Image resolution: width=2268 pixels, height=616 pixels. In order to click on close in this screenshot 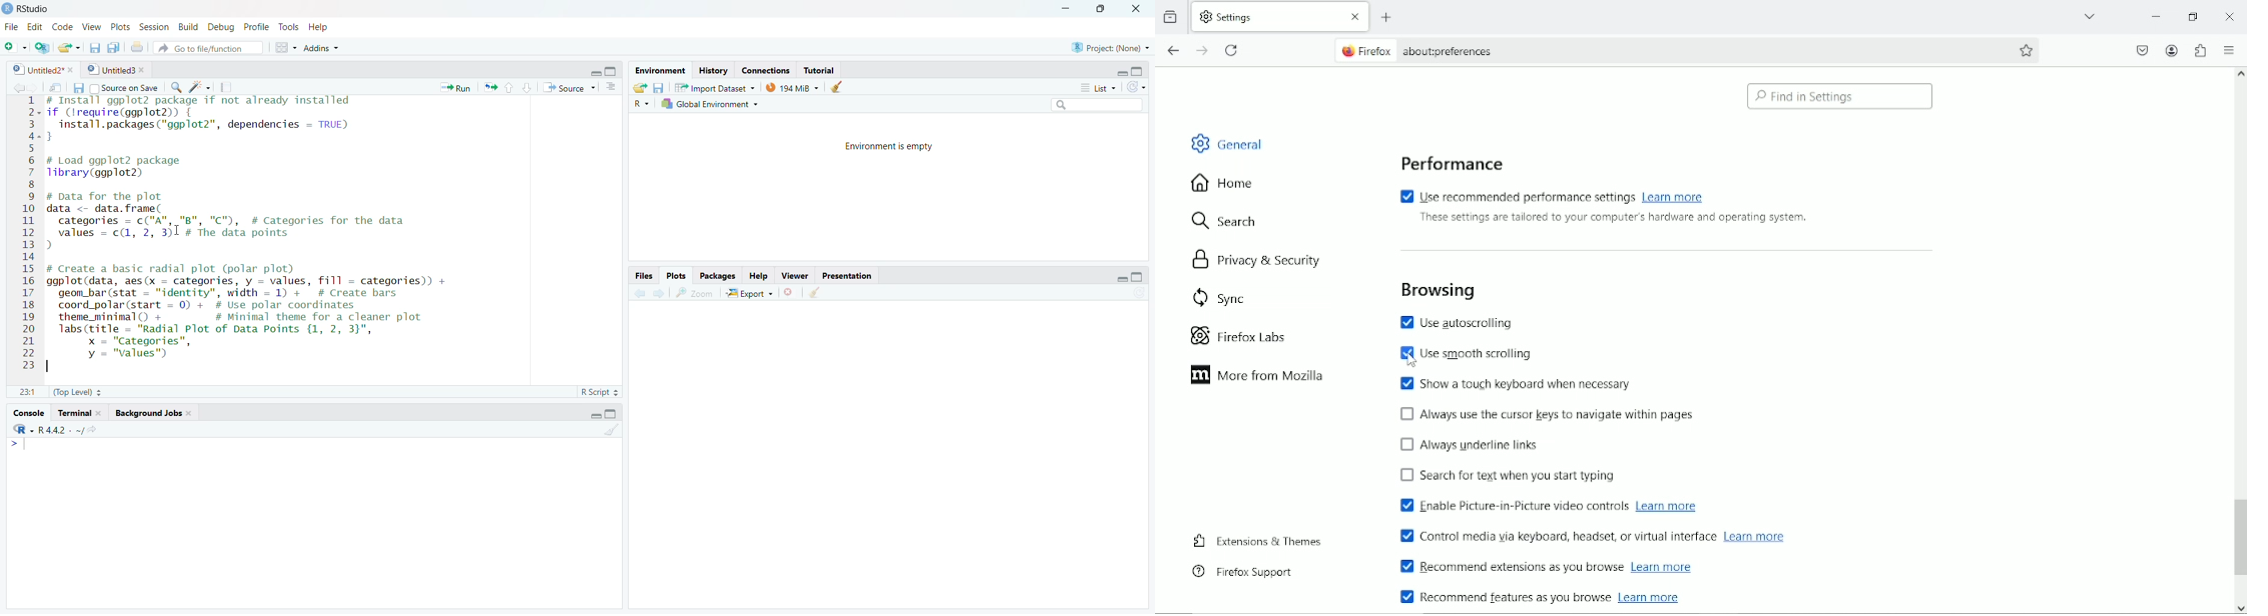, I will do `click(791, 294)`.